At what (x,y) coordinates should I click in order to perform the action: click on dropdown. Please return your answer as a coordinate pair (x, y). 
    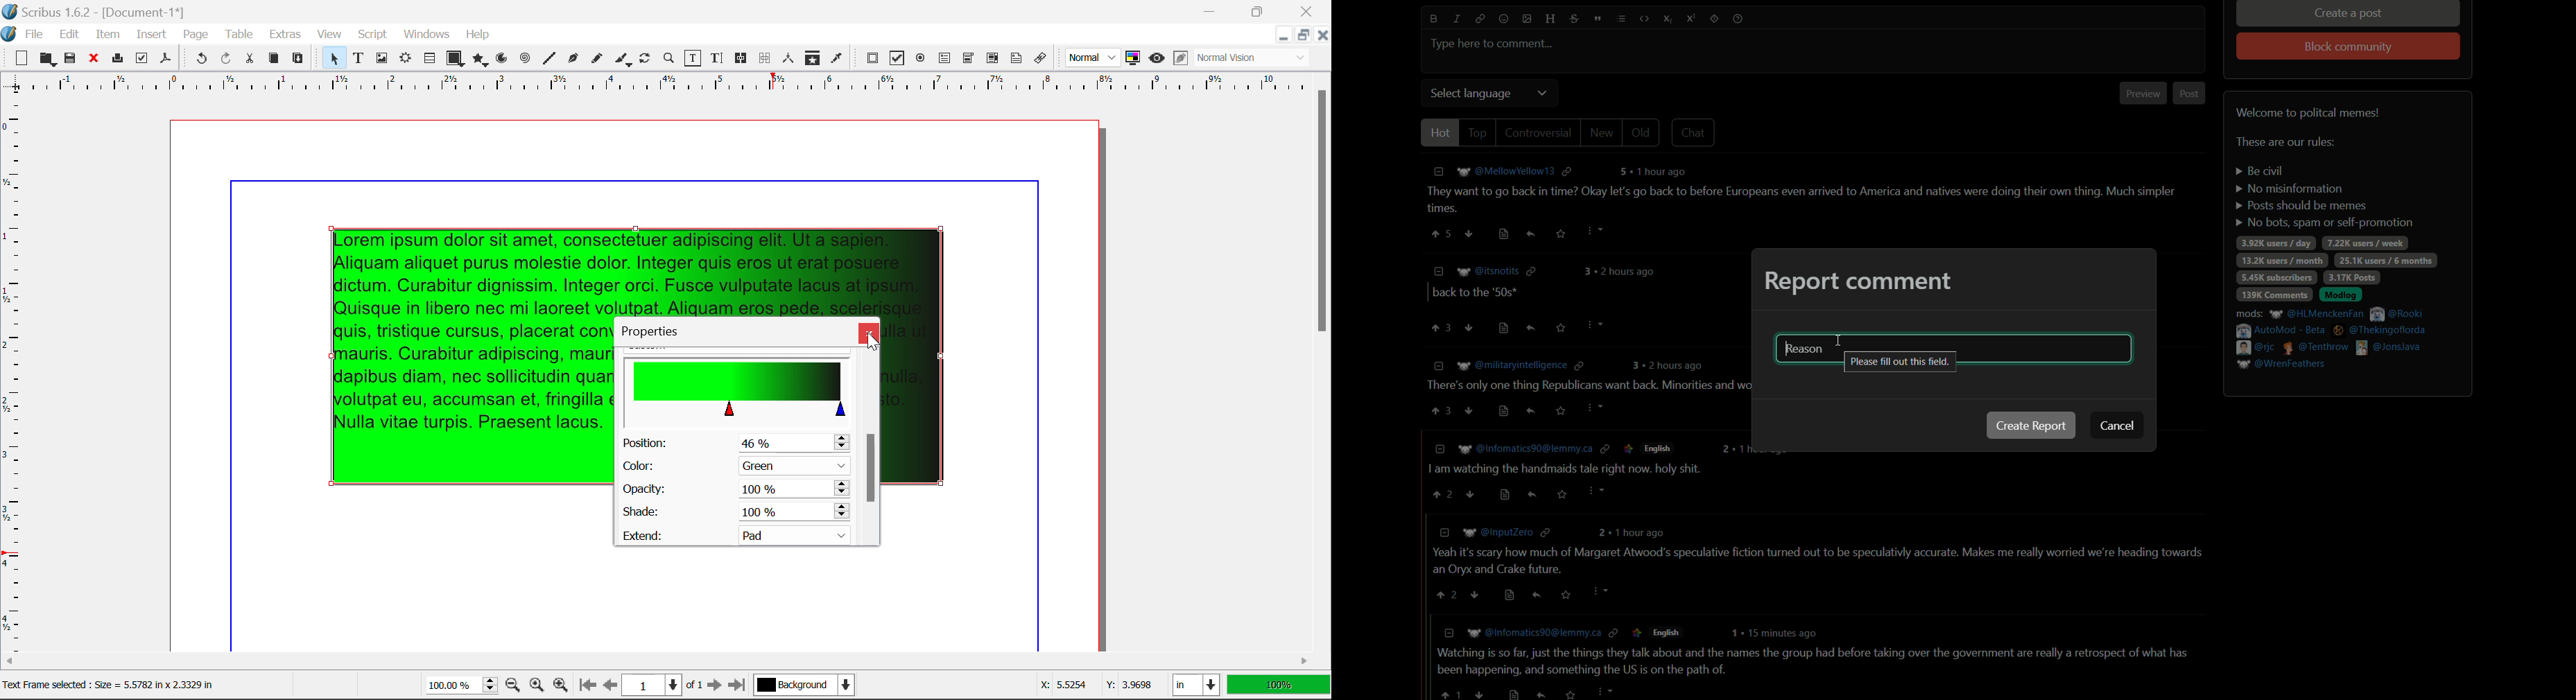
    Looking at the image, I should click on (1542, 93).